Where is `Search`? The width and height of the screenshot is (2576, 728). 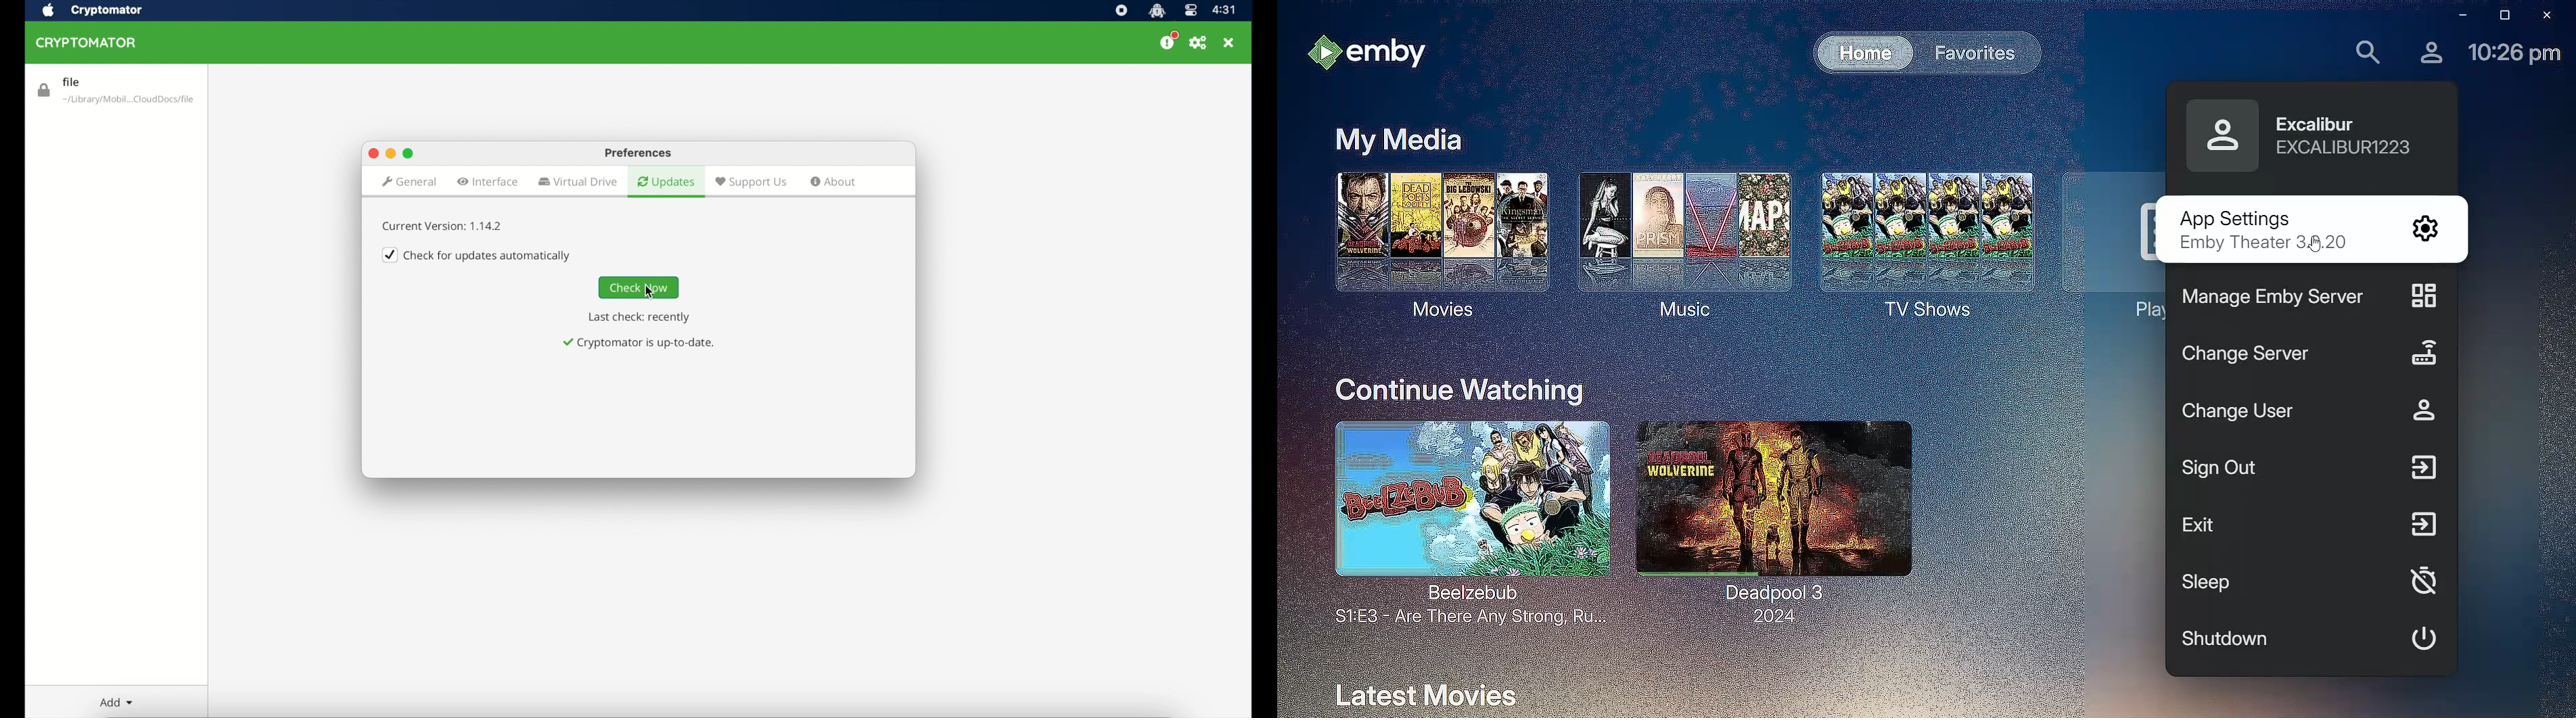 Search is located at coordinates (2366, 53).